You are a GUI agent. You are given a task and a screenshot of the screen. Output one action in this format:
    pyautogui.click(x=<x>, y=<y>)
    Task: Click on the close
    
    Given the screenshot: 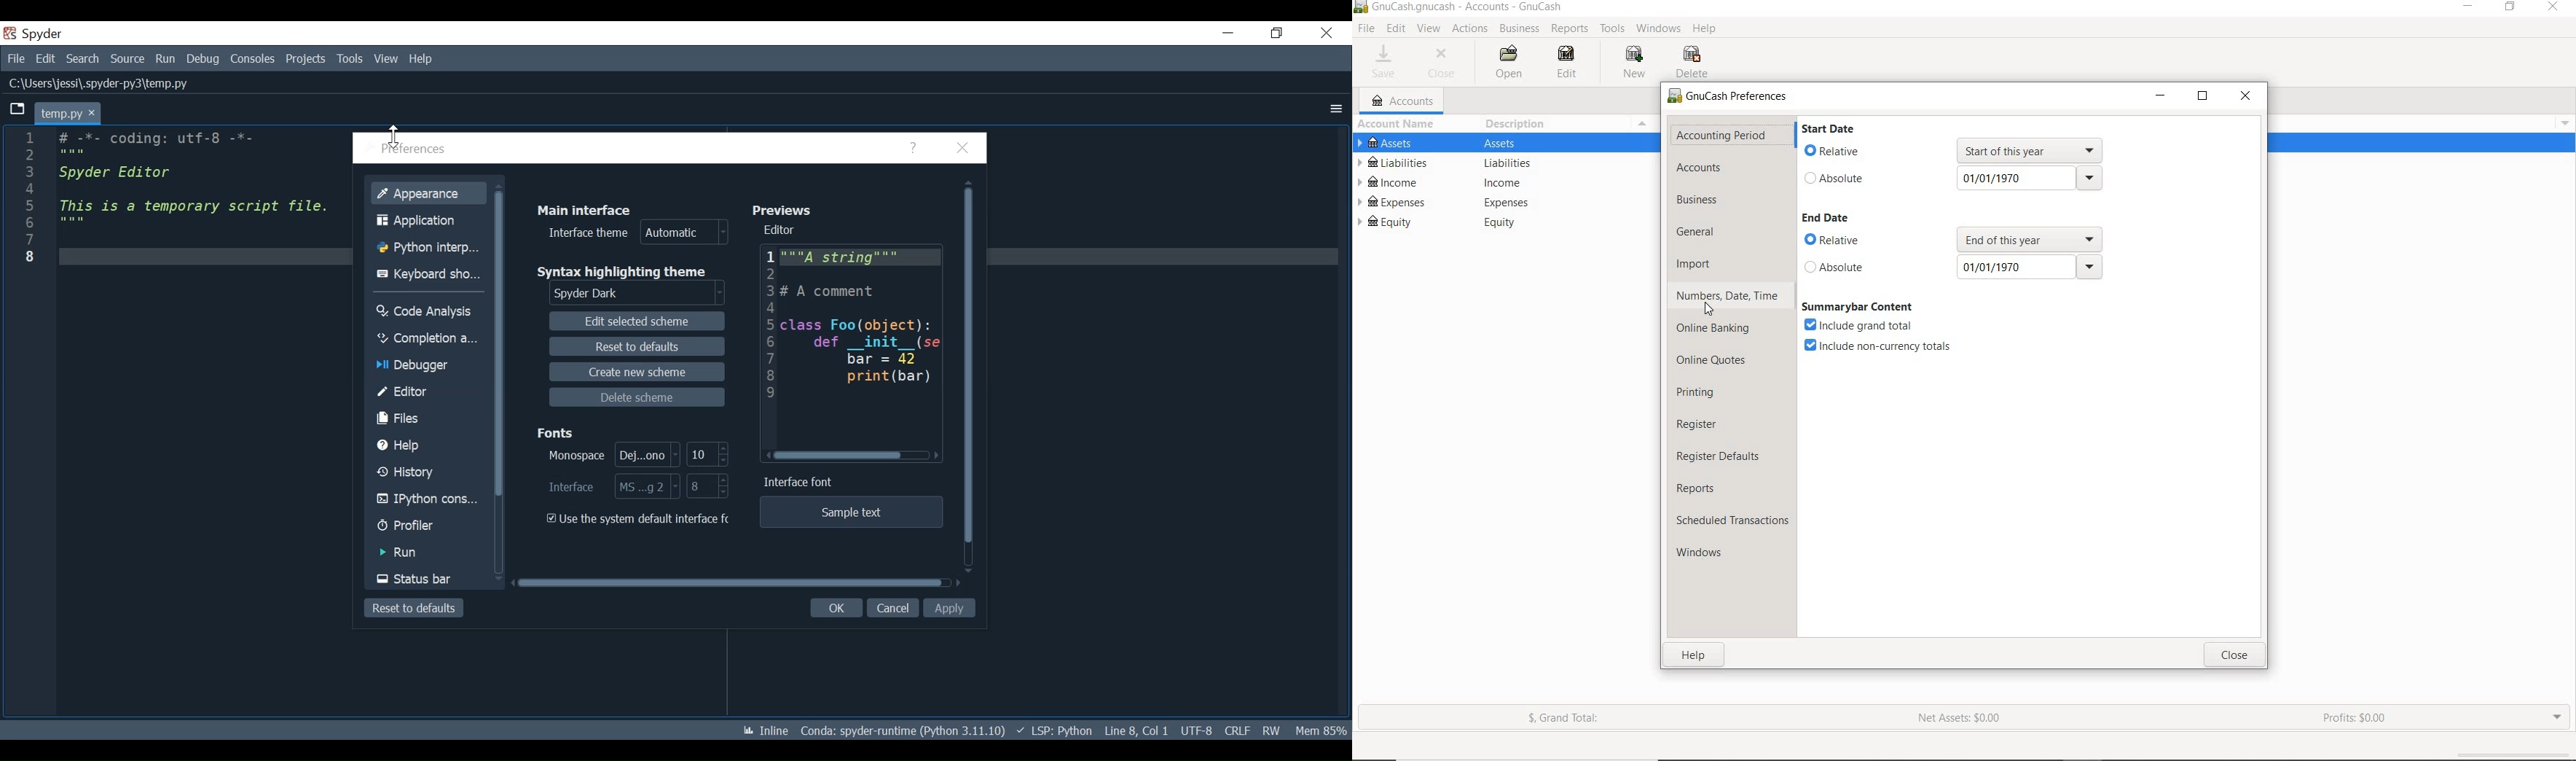 What is the action you would take?
    pyautogui.click(x=2246, y=97)
    